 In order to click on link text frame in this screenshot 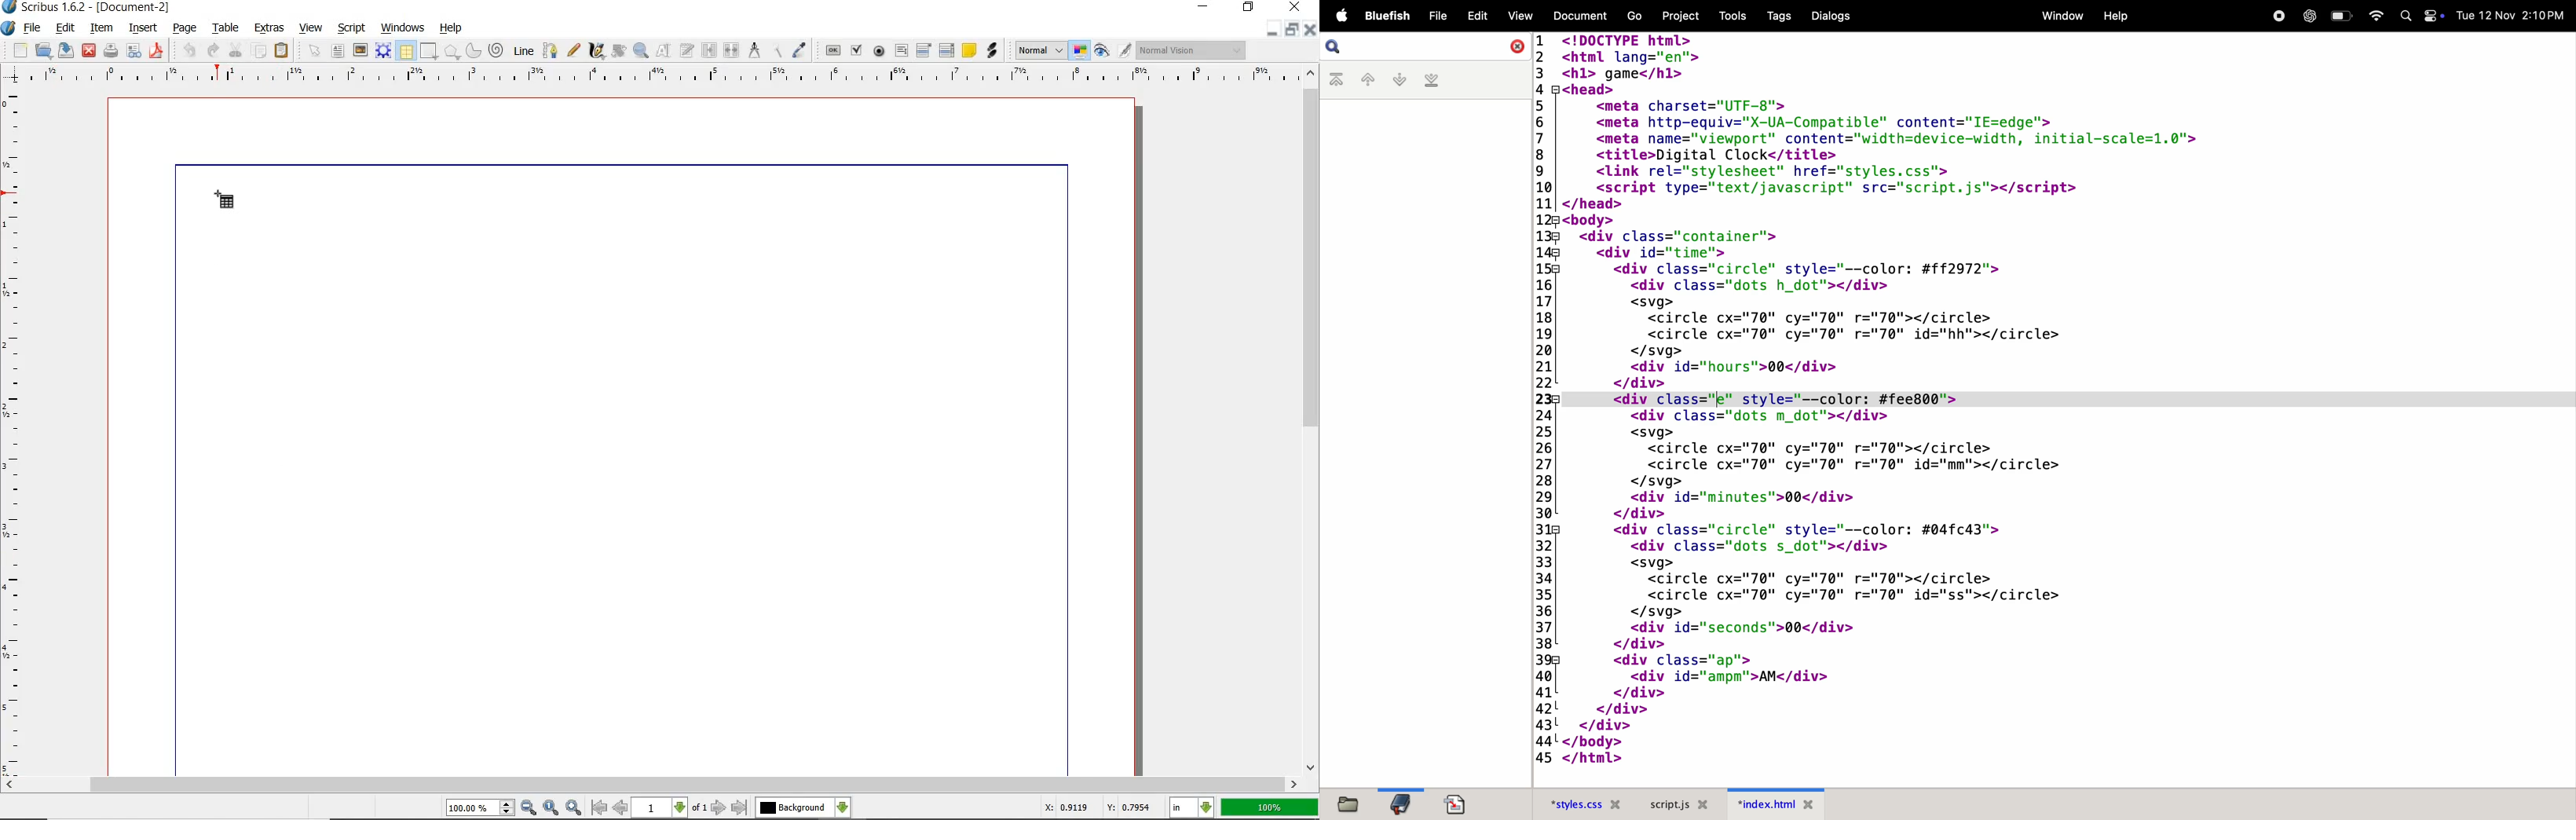, I will do `click(708, 51)`.